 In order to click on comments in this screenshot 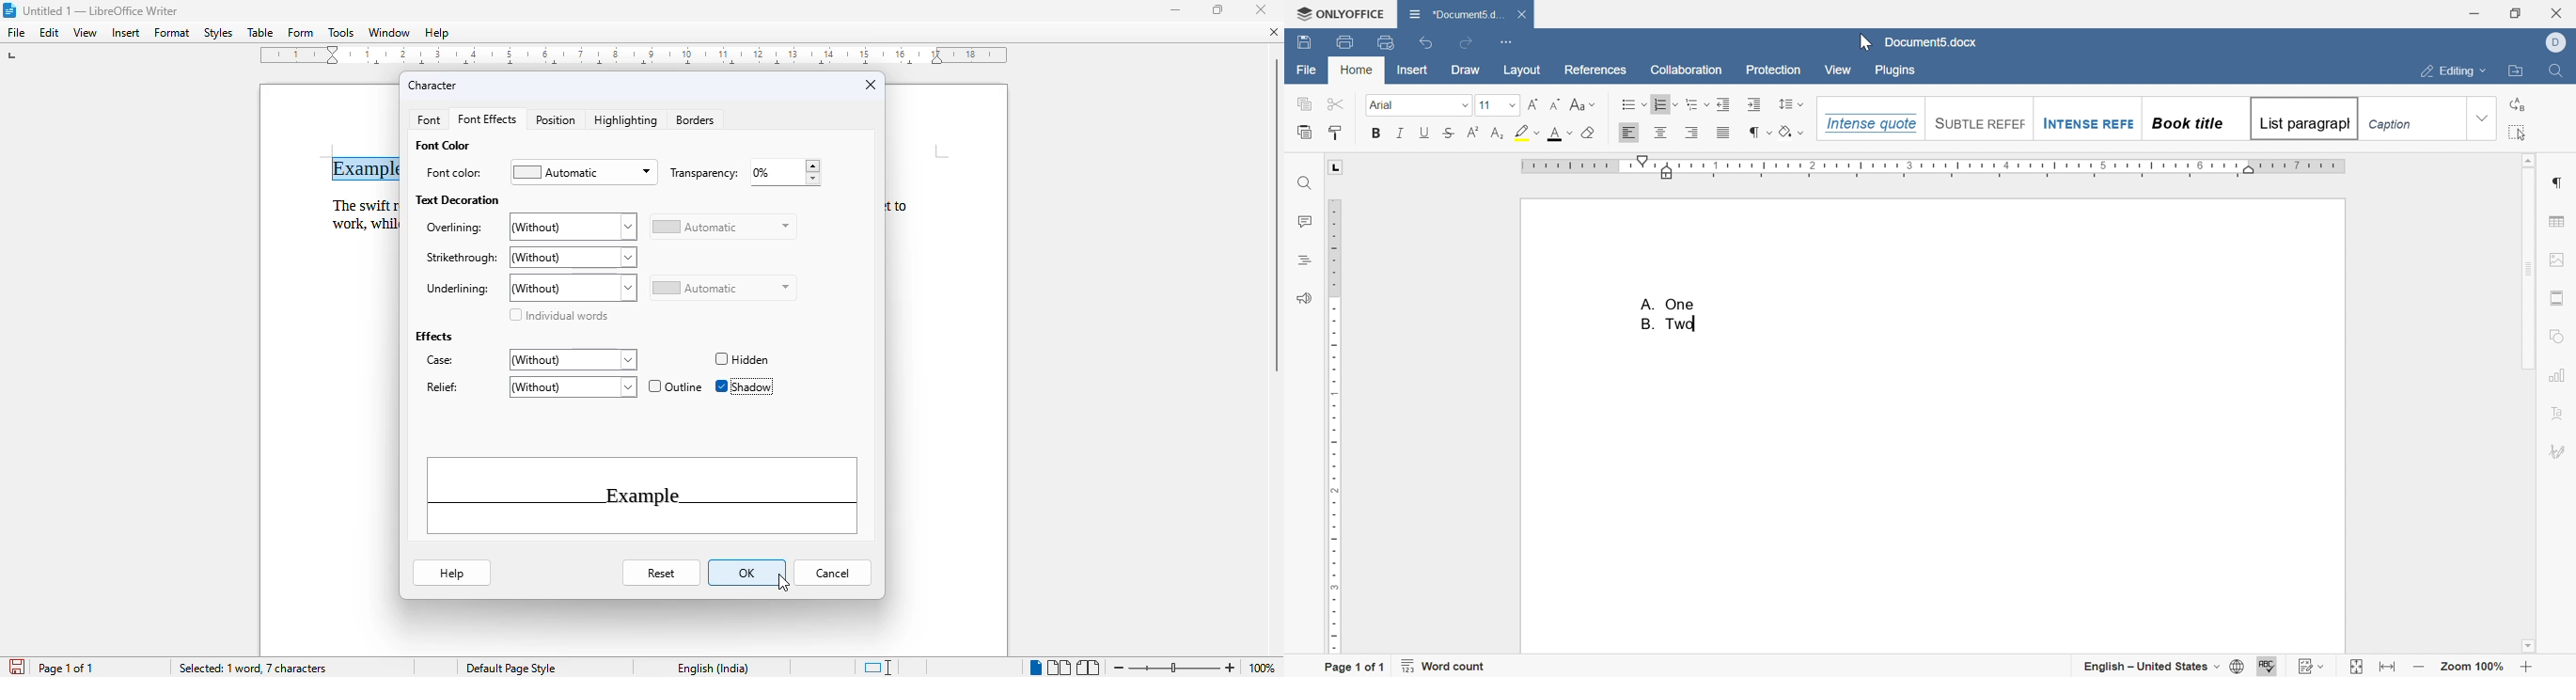, I will do `click(1304, 220)`.